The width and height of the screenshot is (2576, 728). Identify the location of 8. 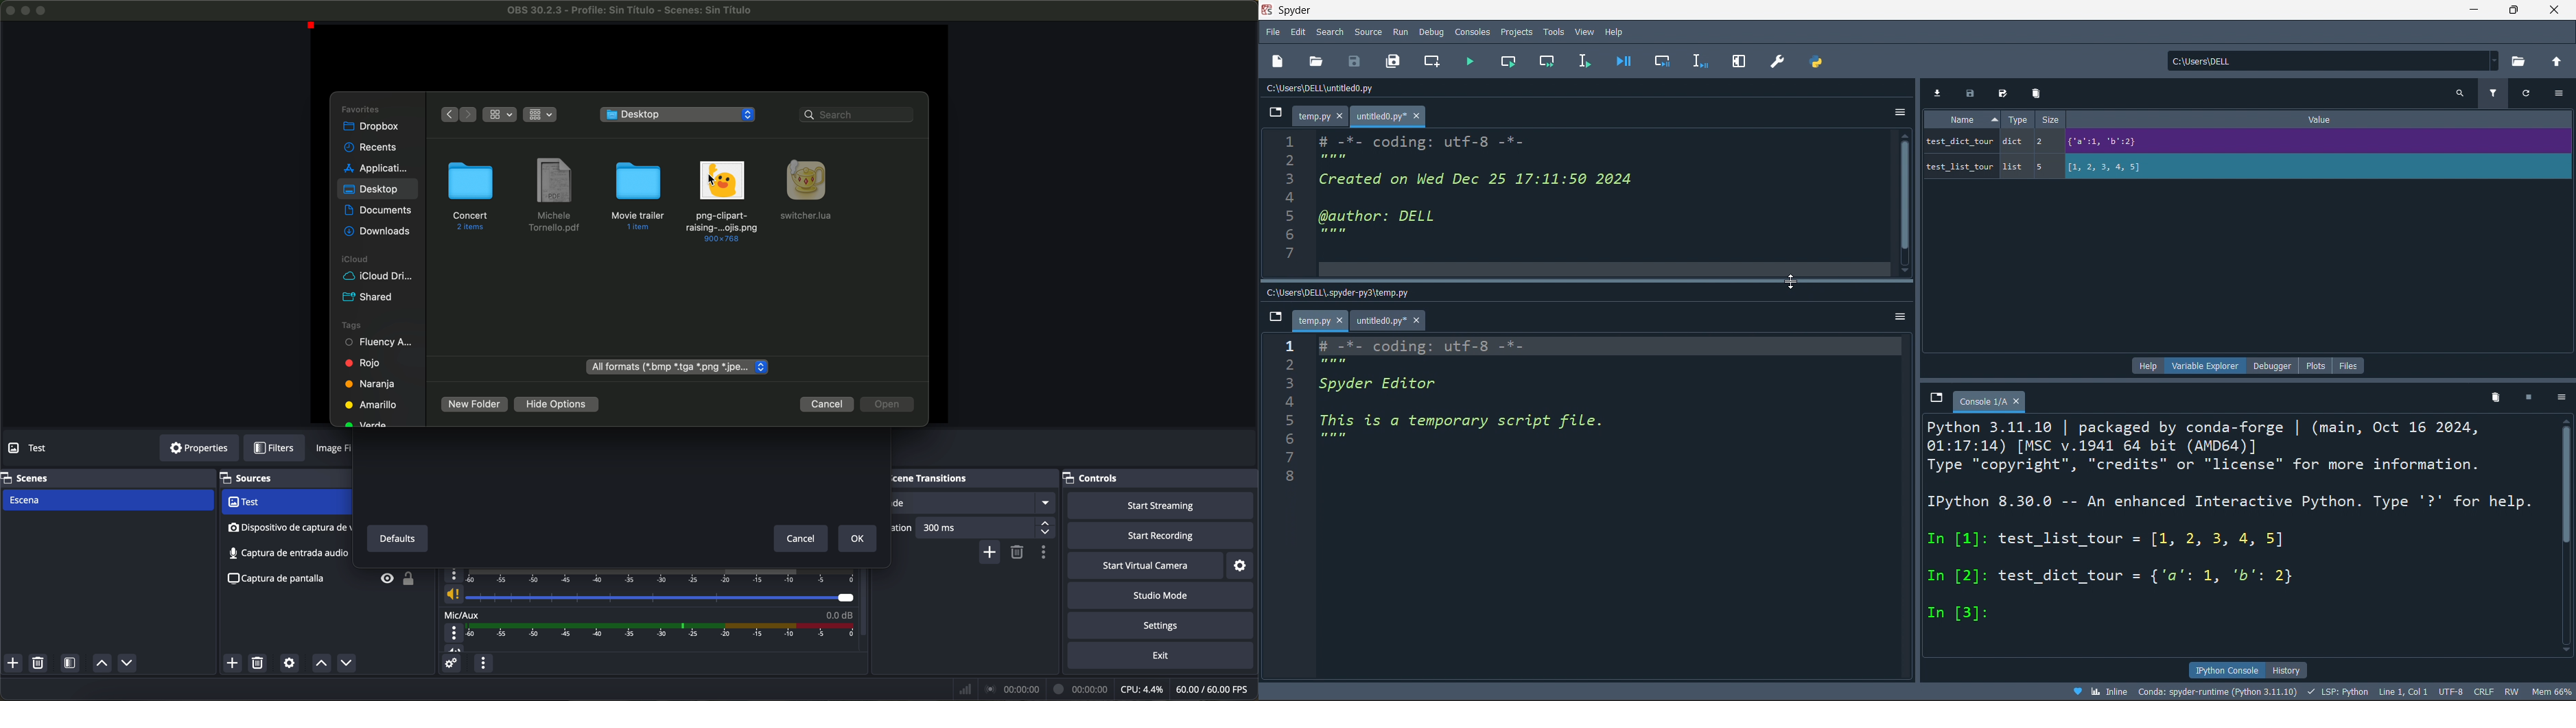
(1293, 270).